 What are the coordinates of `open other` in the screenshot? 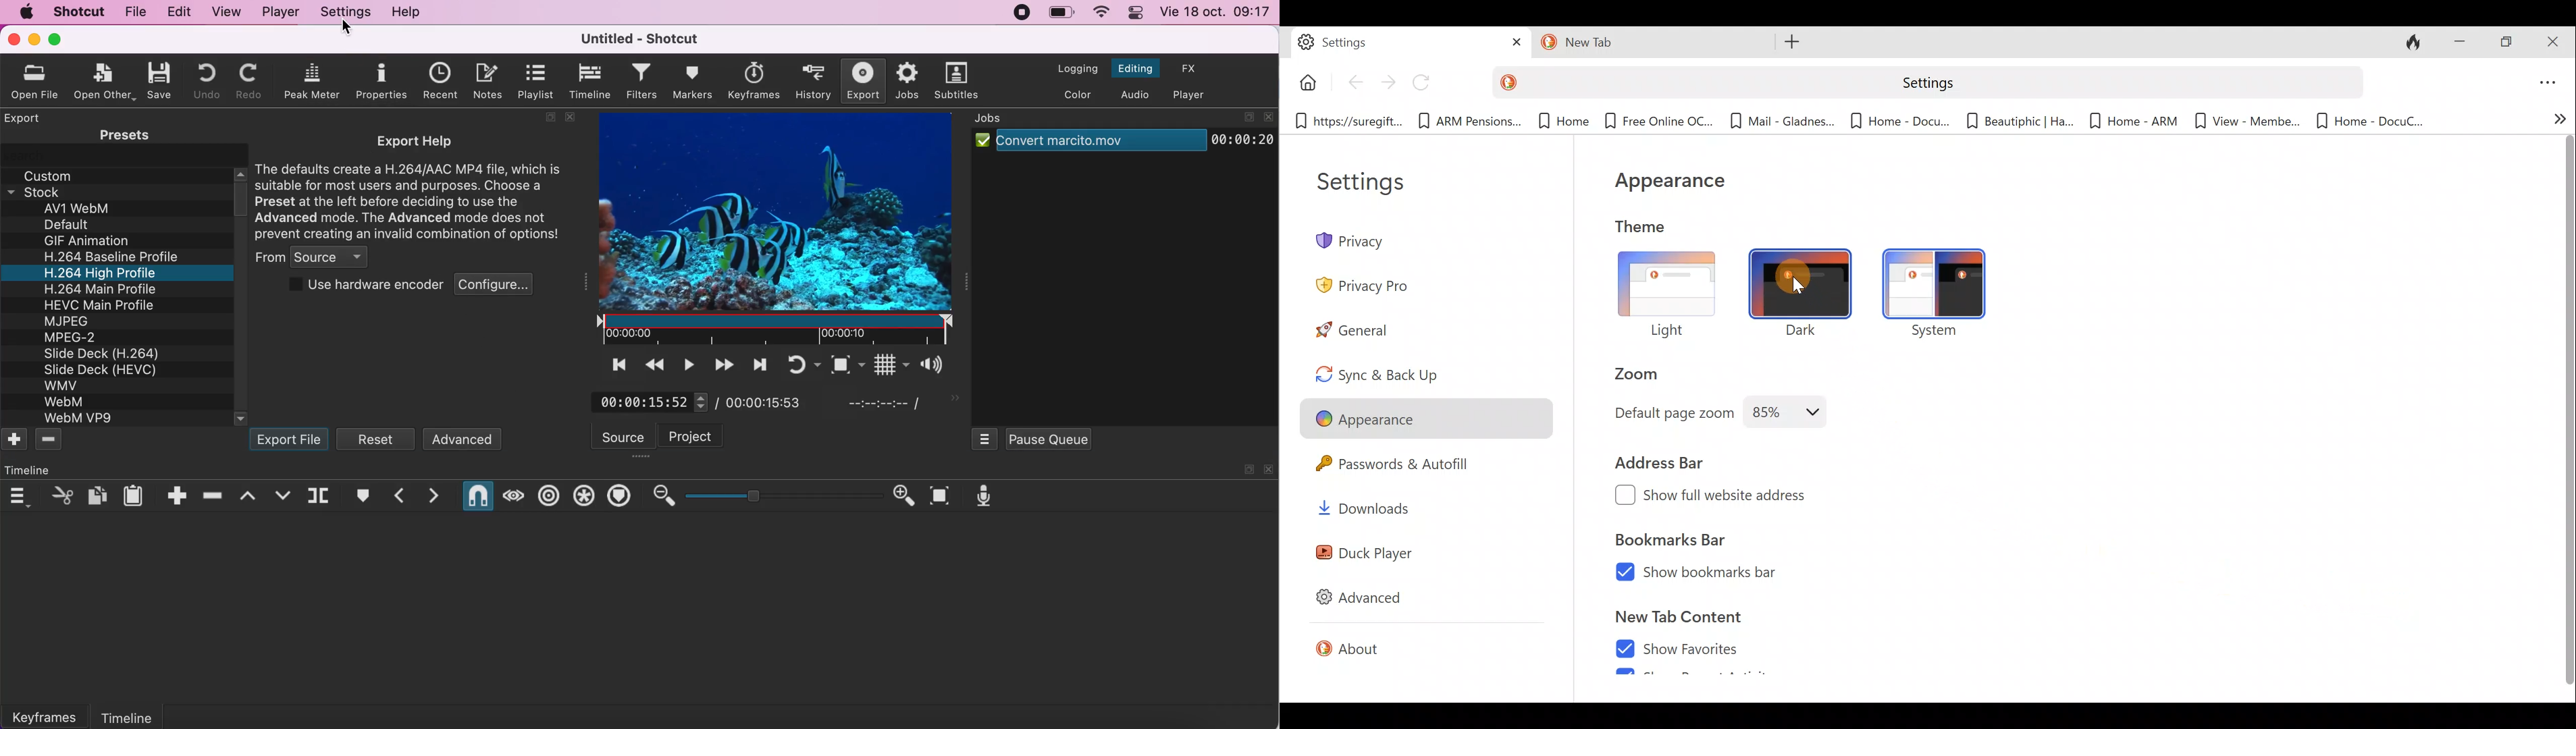 It's located at (106, 80).